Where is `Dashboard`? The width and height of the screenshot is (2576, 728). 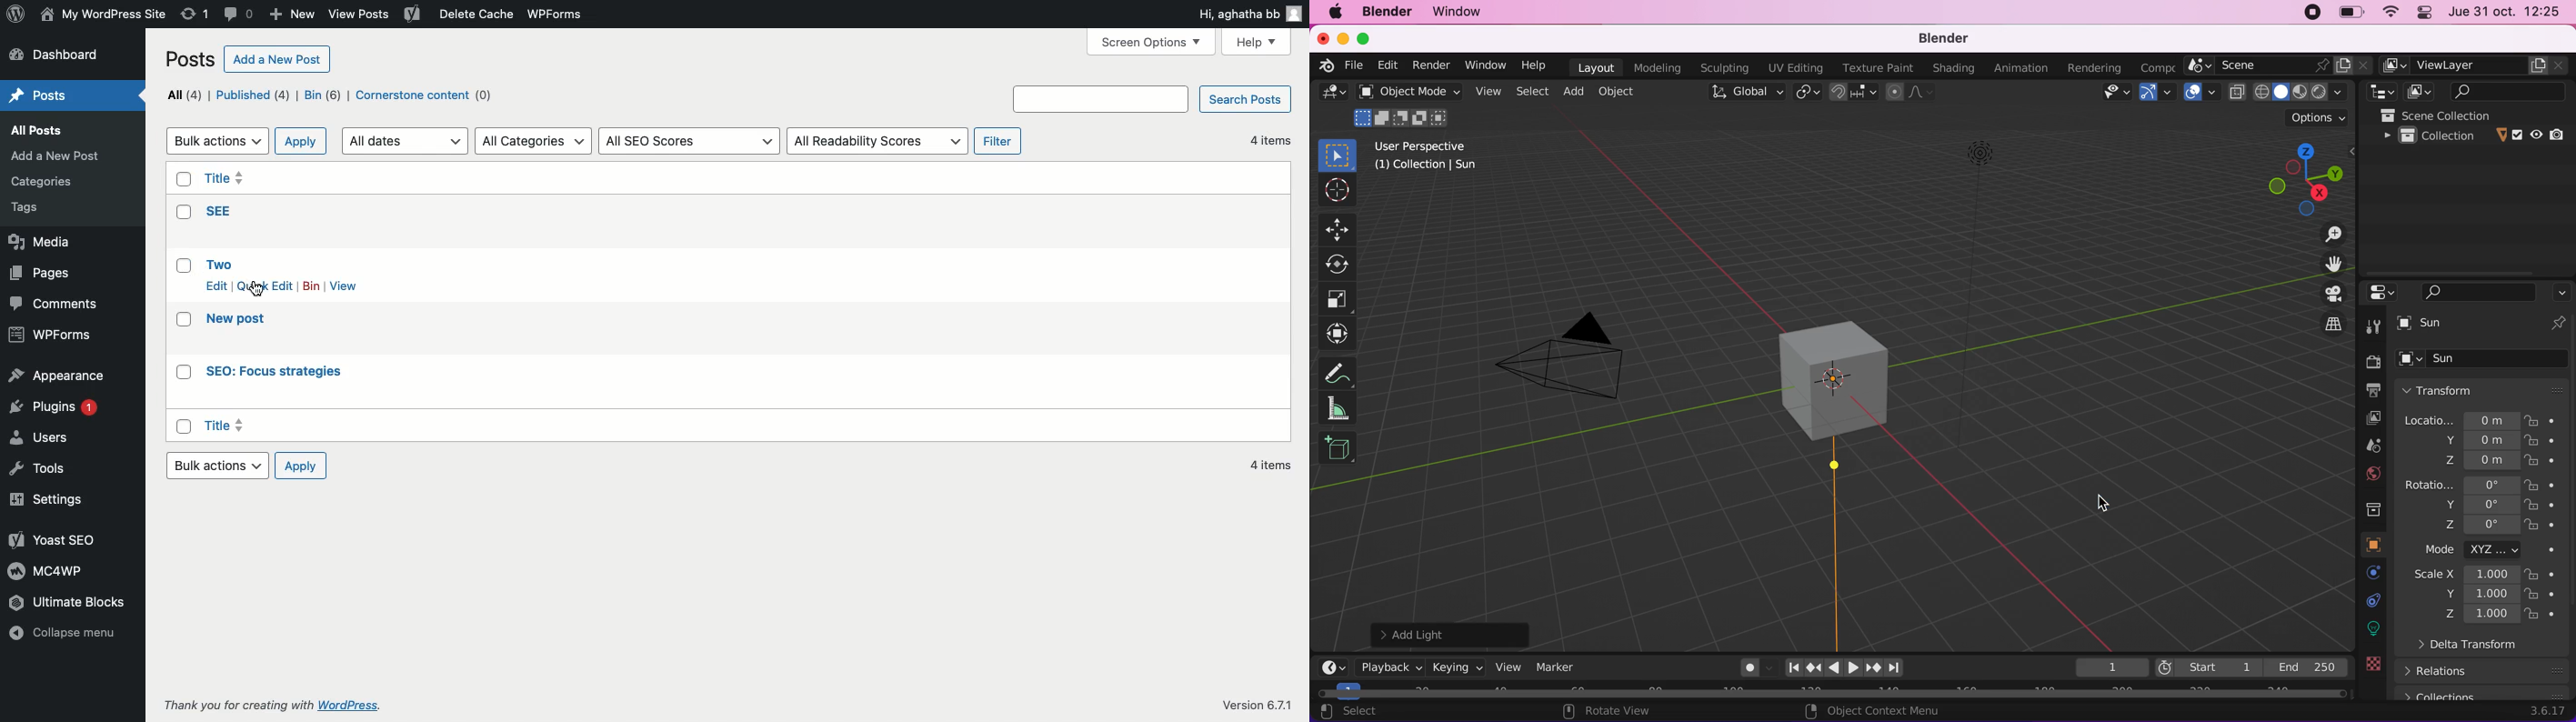
Dashboard is located at coordinates (61, 55).